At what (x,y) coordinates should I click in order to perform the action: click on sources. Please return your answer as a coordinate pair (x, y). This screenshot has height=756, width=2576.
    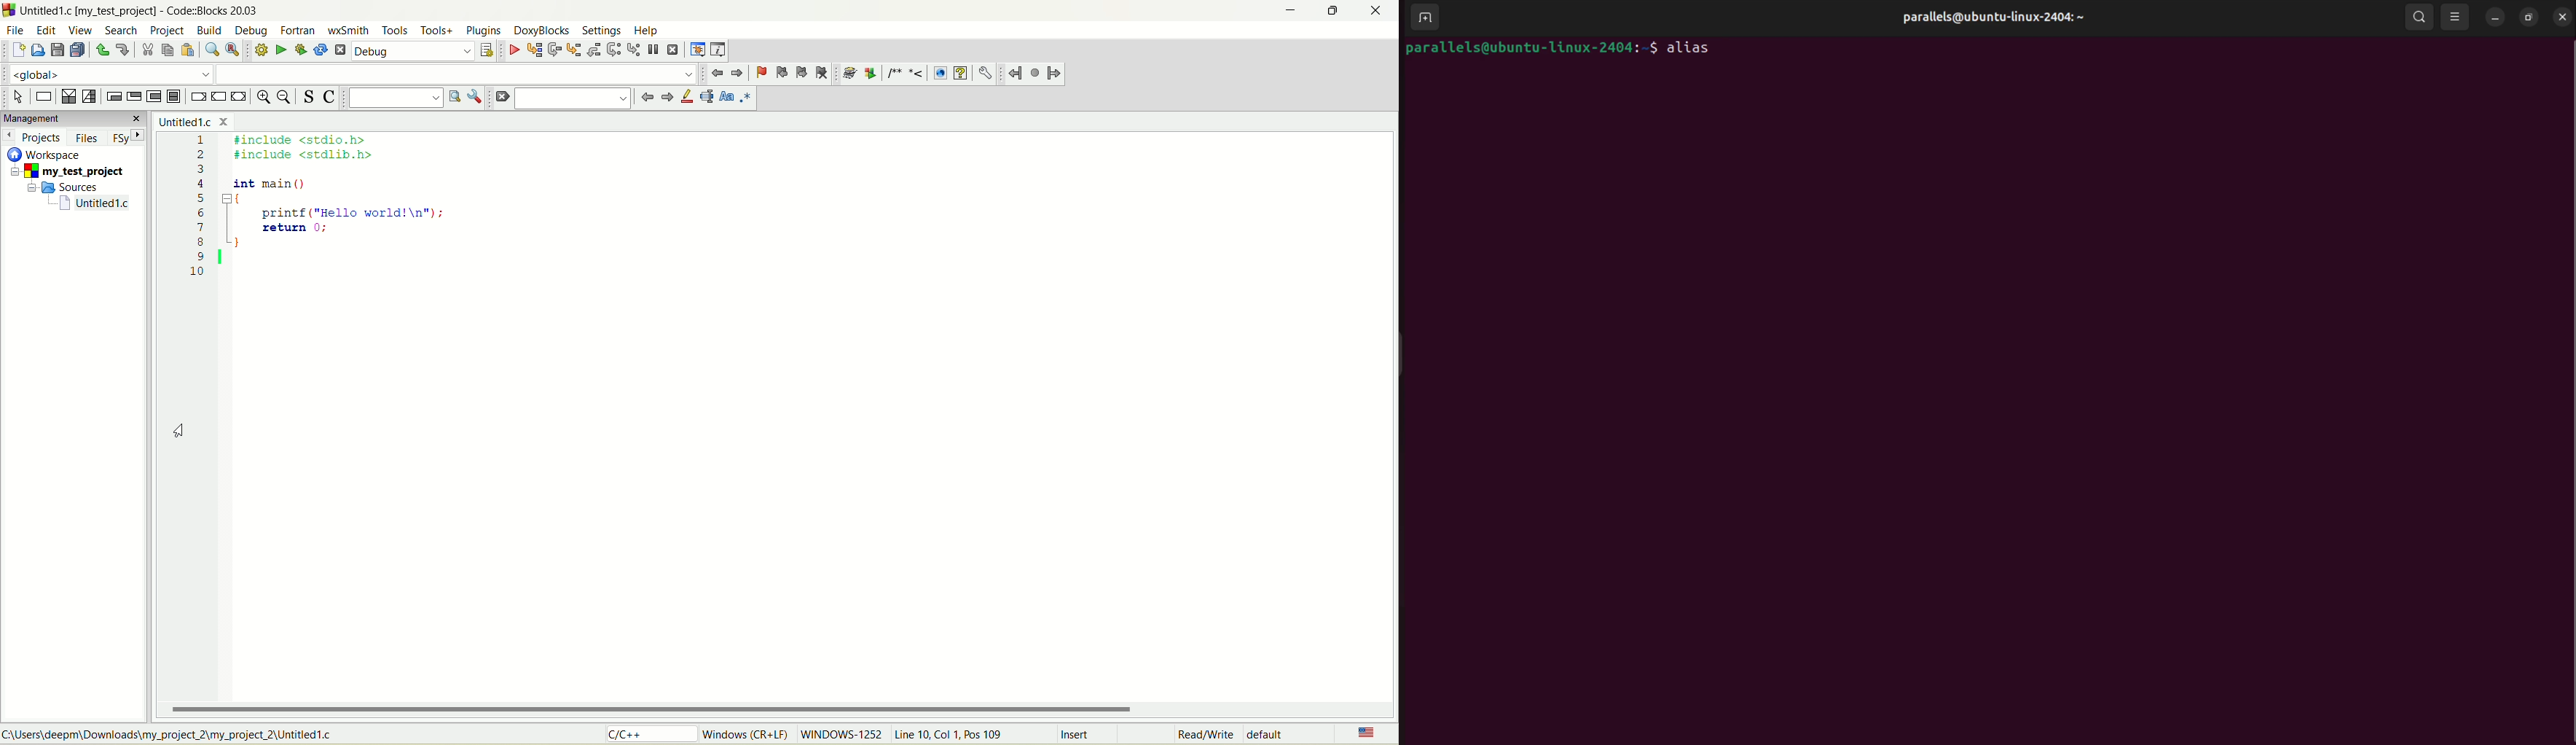
    Looking at the image, I should click on (64, 189).